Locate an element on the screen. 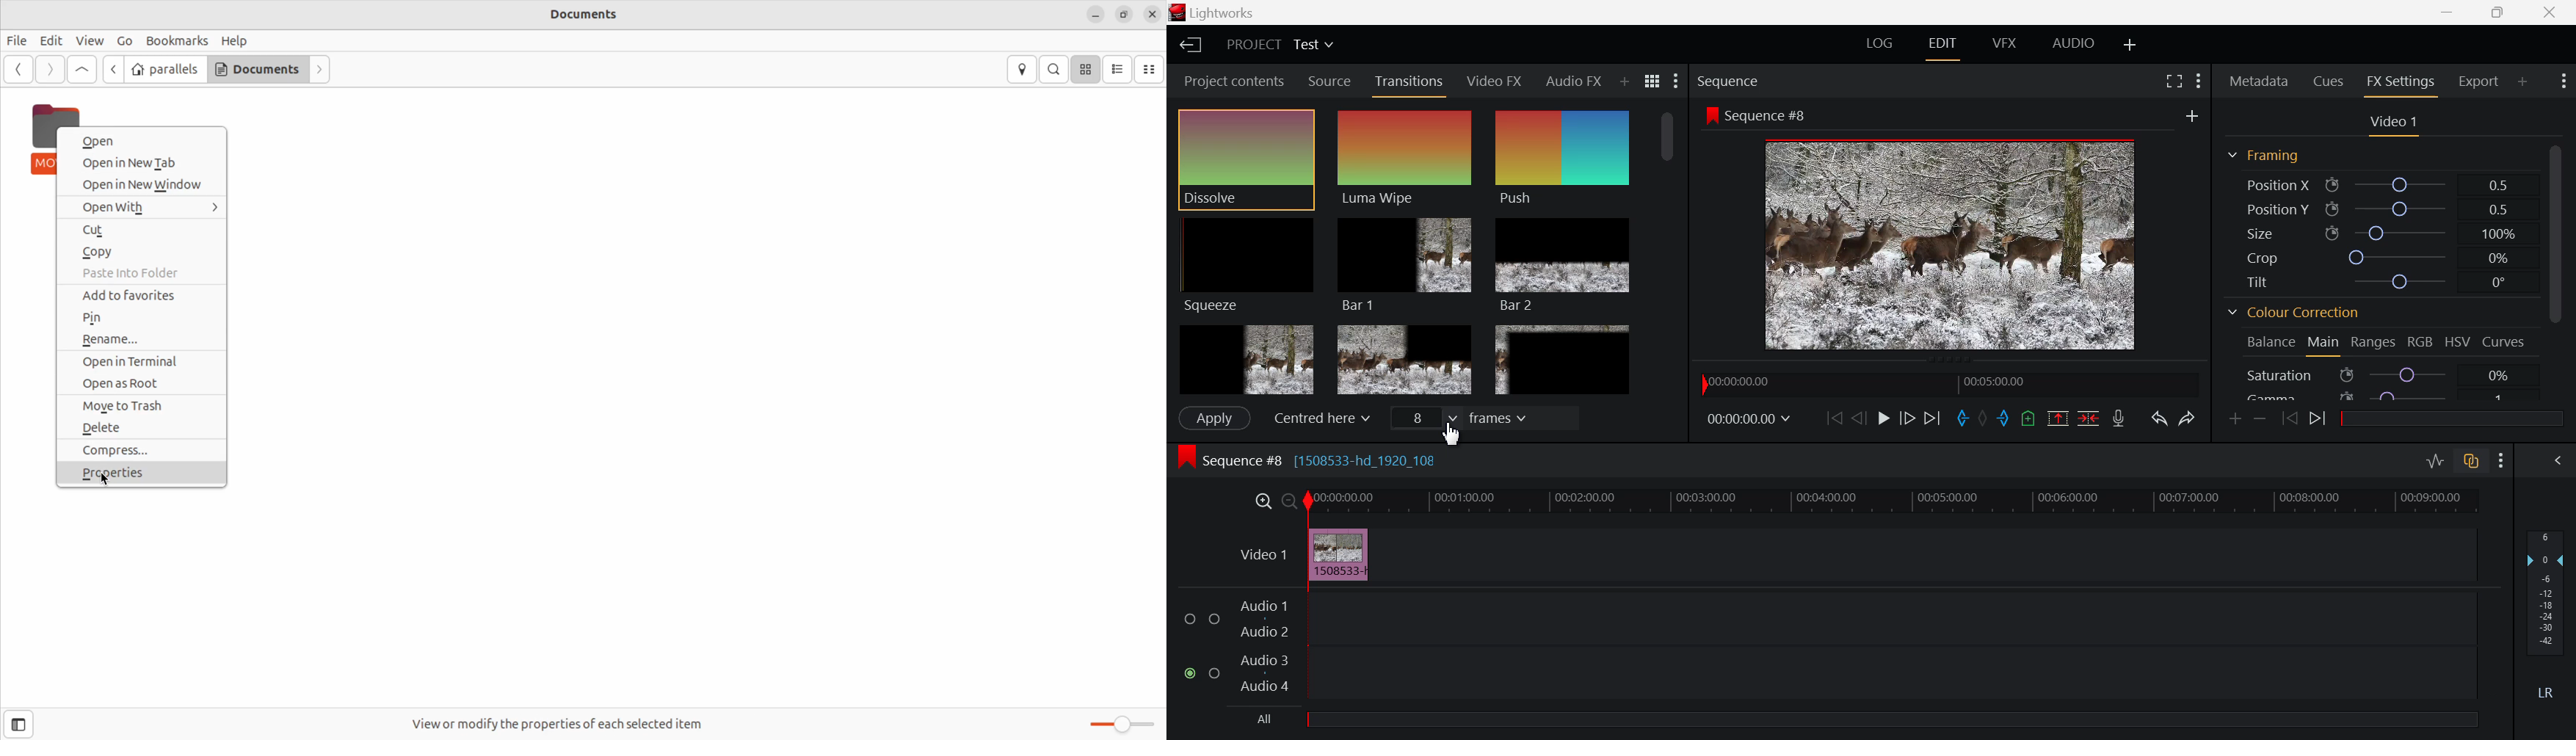  Ranges is located at coordinates (2376, 343).